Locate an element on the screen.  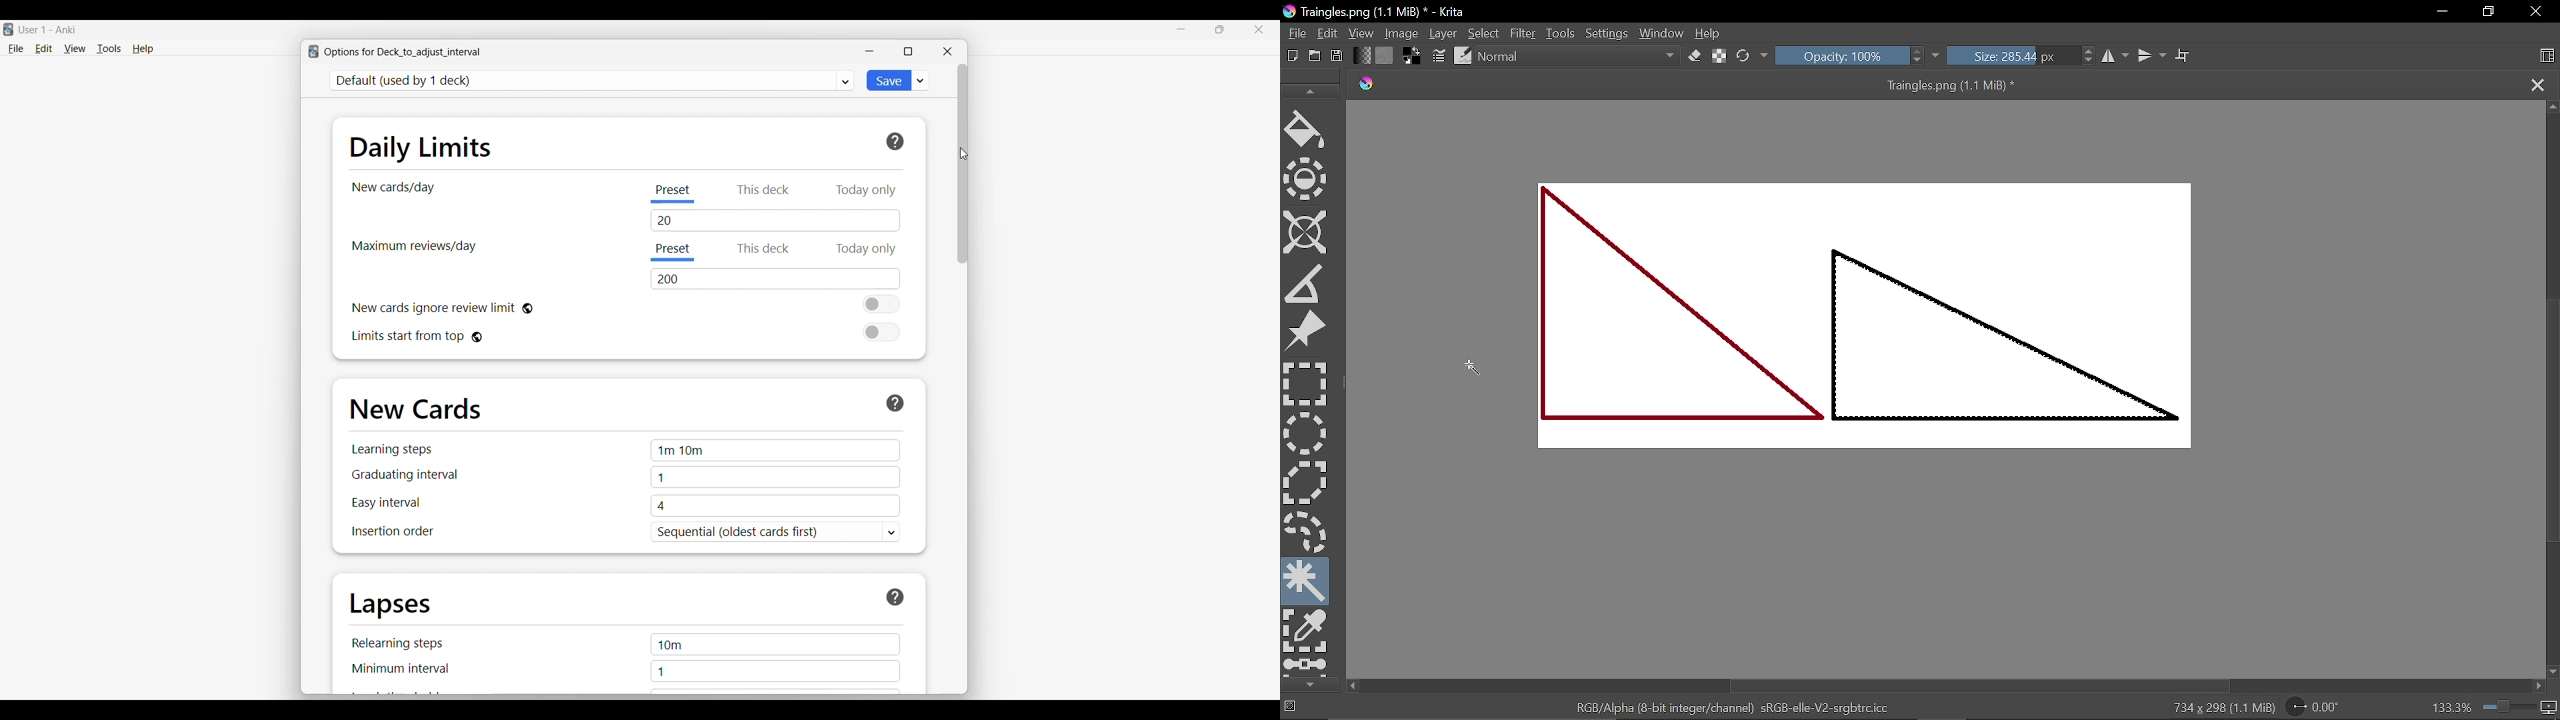
Opacity is located at coordinates (1840, 55).